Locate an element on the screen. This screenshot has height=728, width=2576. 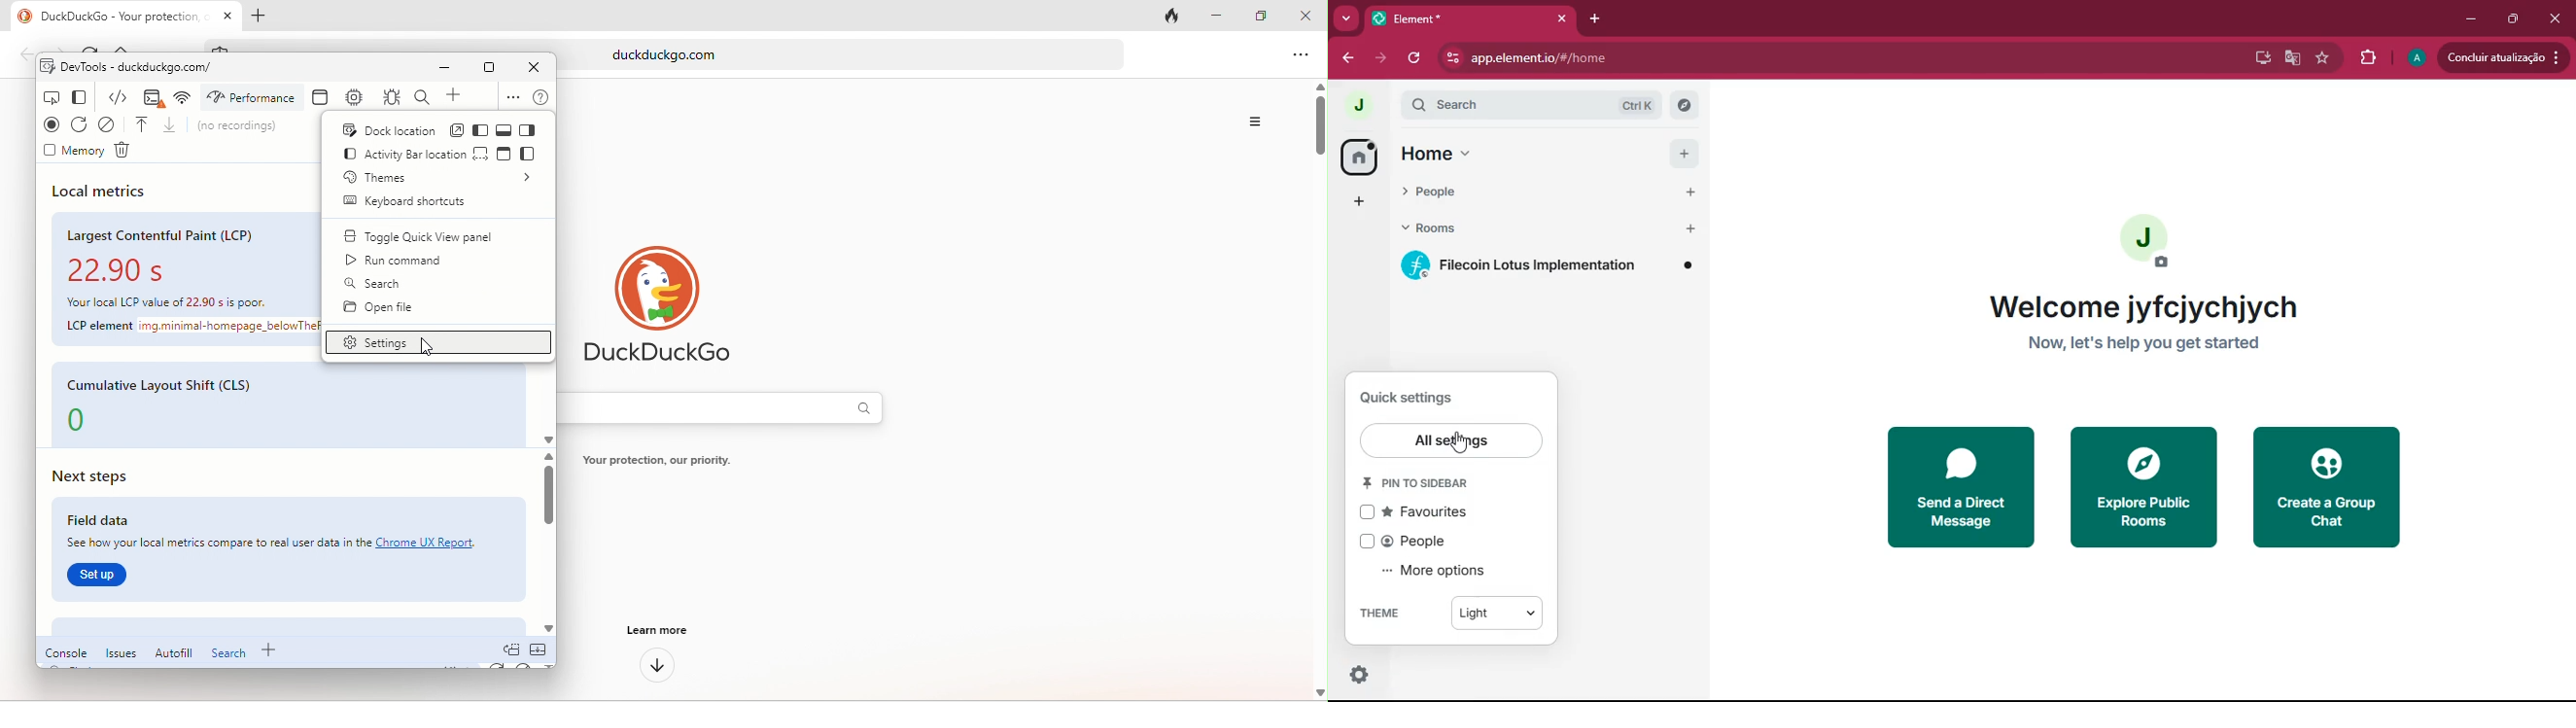
tab is located at coordinates (1418, 18).